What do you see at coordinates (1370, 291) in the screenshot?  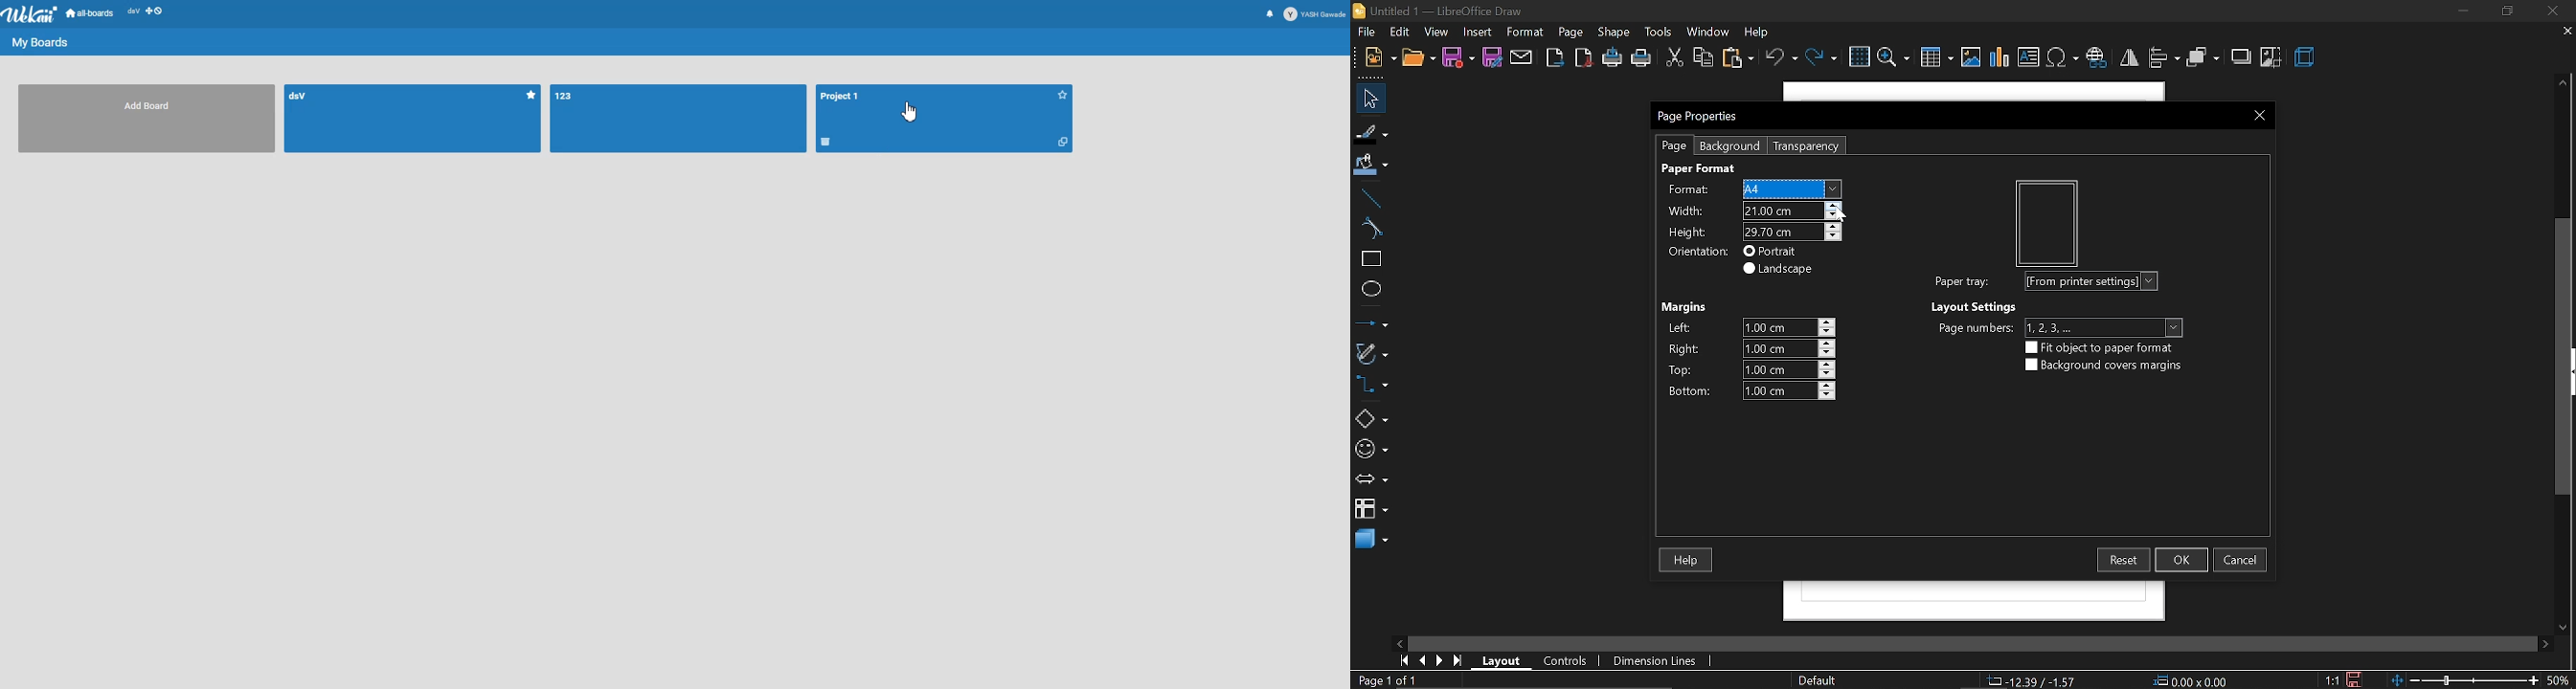 I see `ellipse` at bounding box center [1370, 291].